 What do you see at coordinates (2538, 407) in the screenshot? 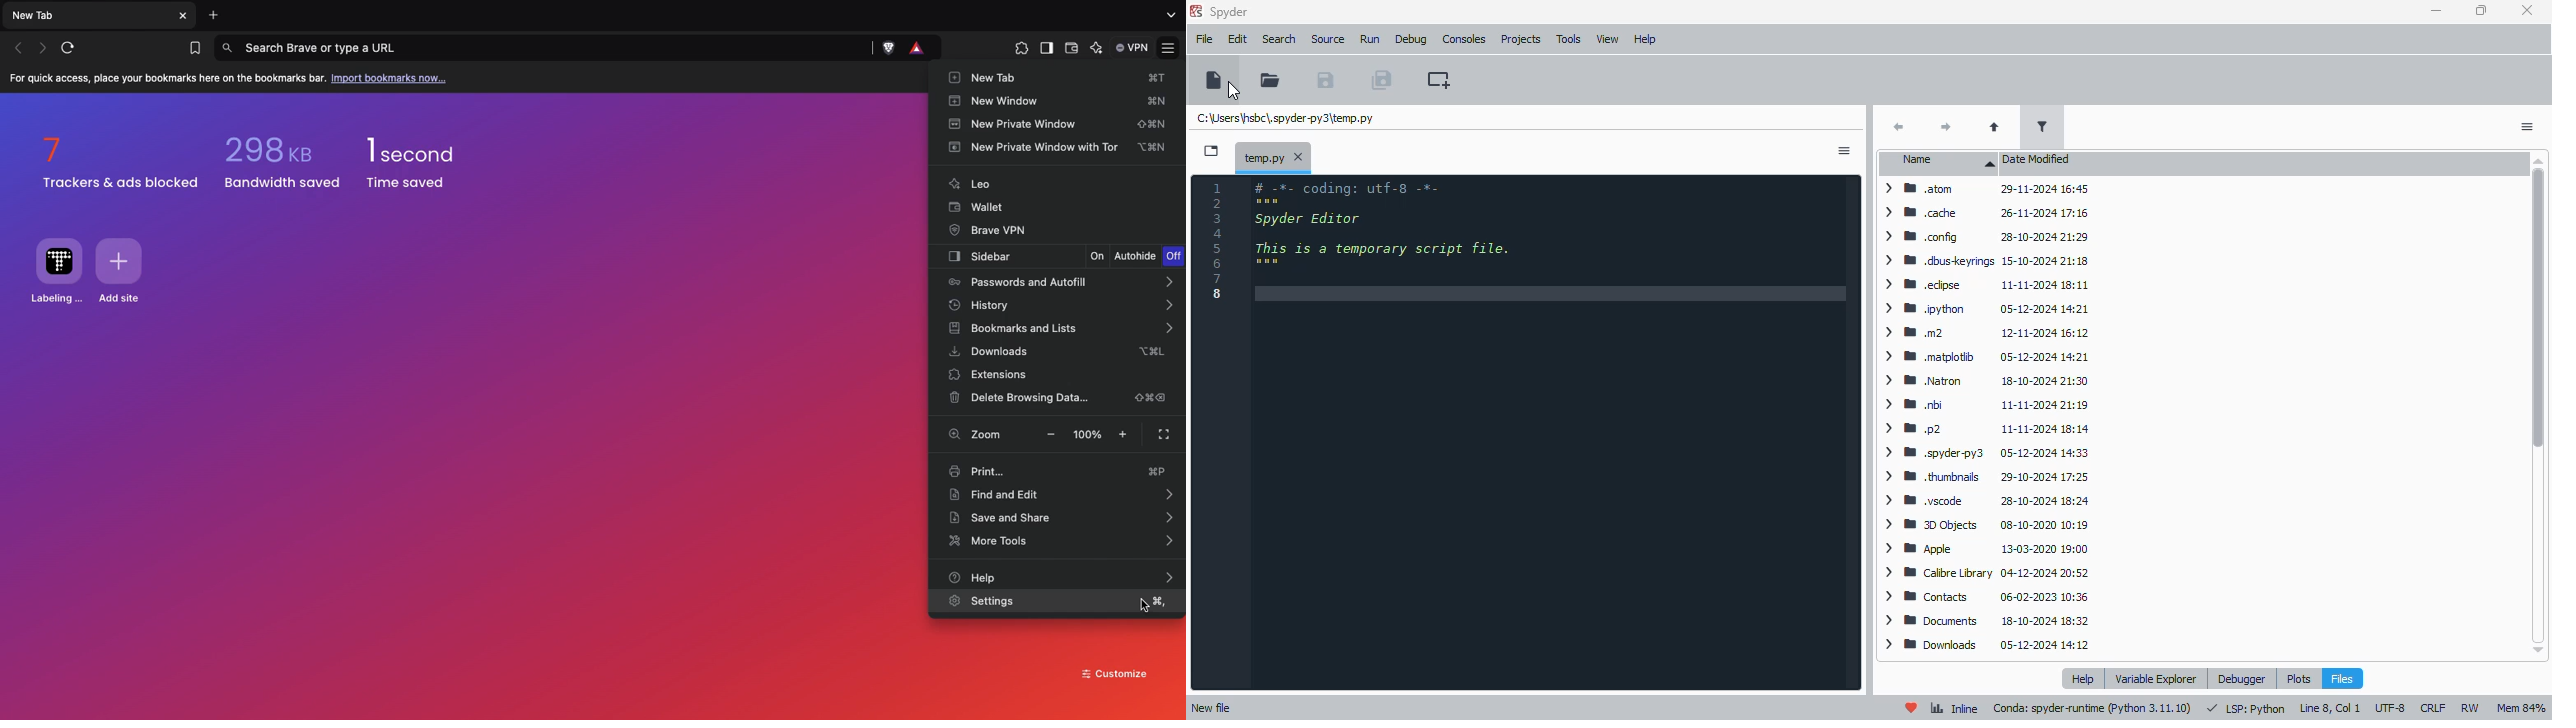
I see `vertical scroll bar` at bounding box center [2538, 407].